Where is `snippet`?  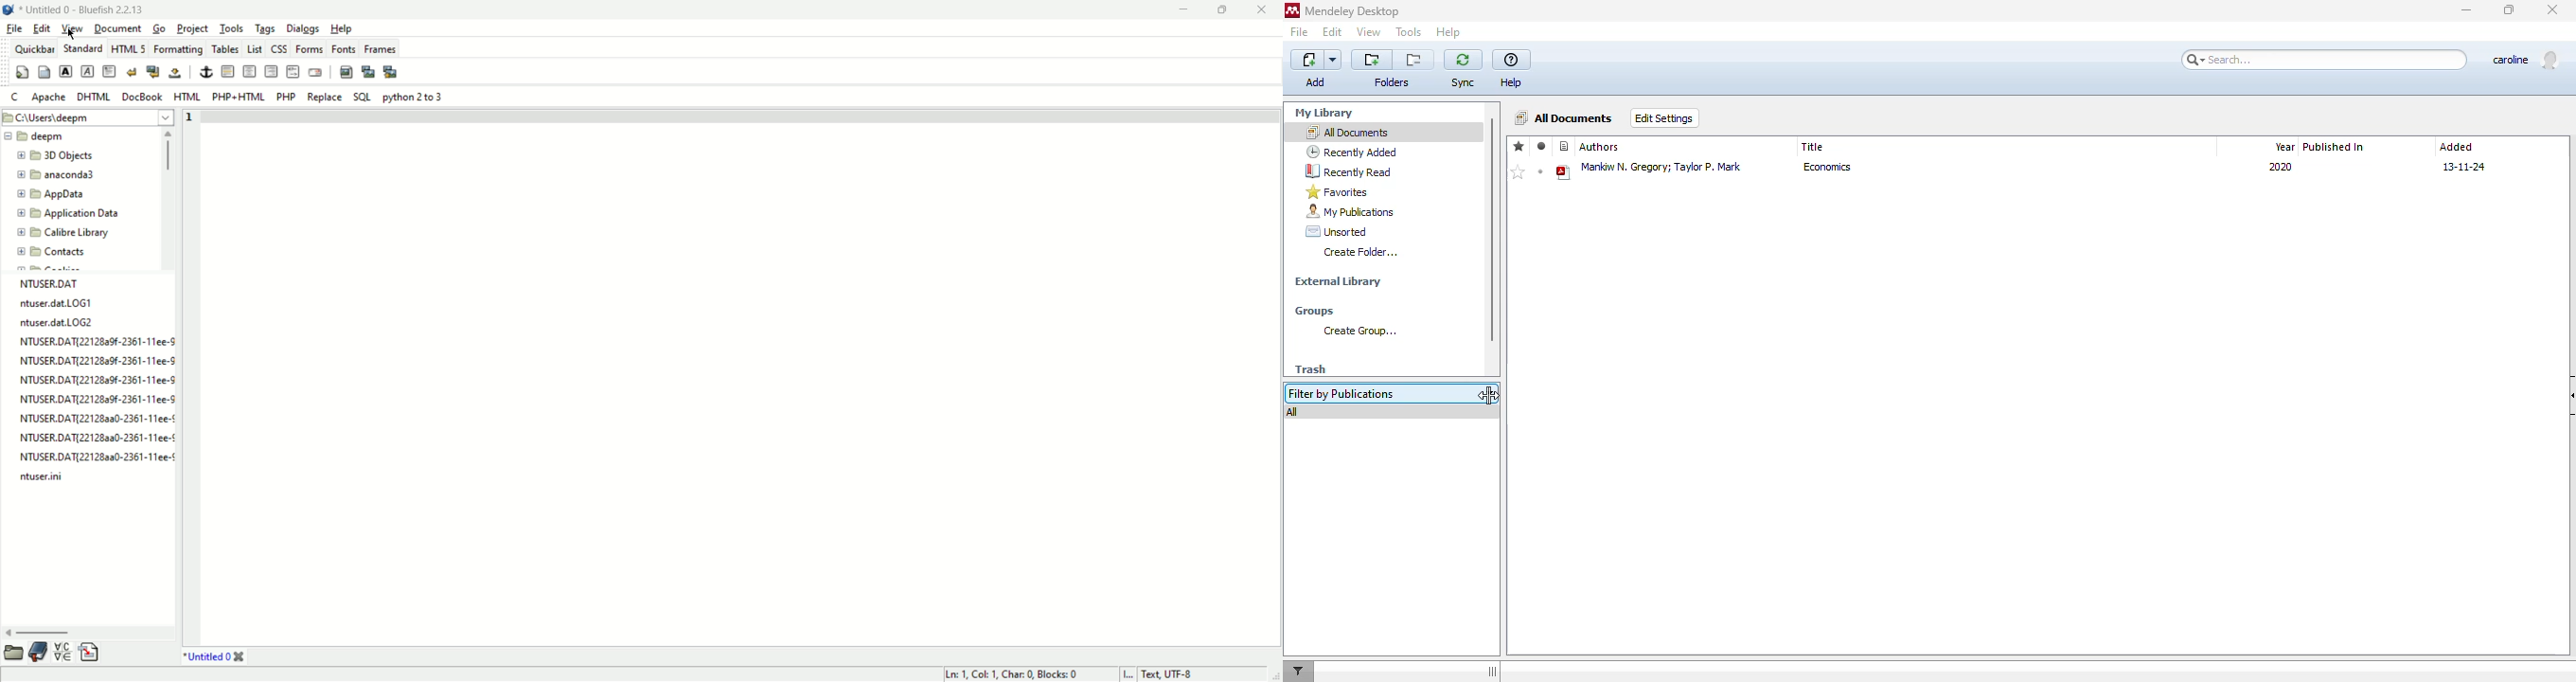
snippet is located at coordinates (90, 655).